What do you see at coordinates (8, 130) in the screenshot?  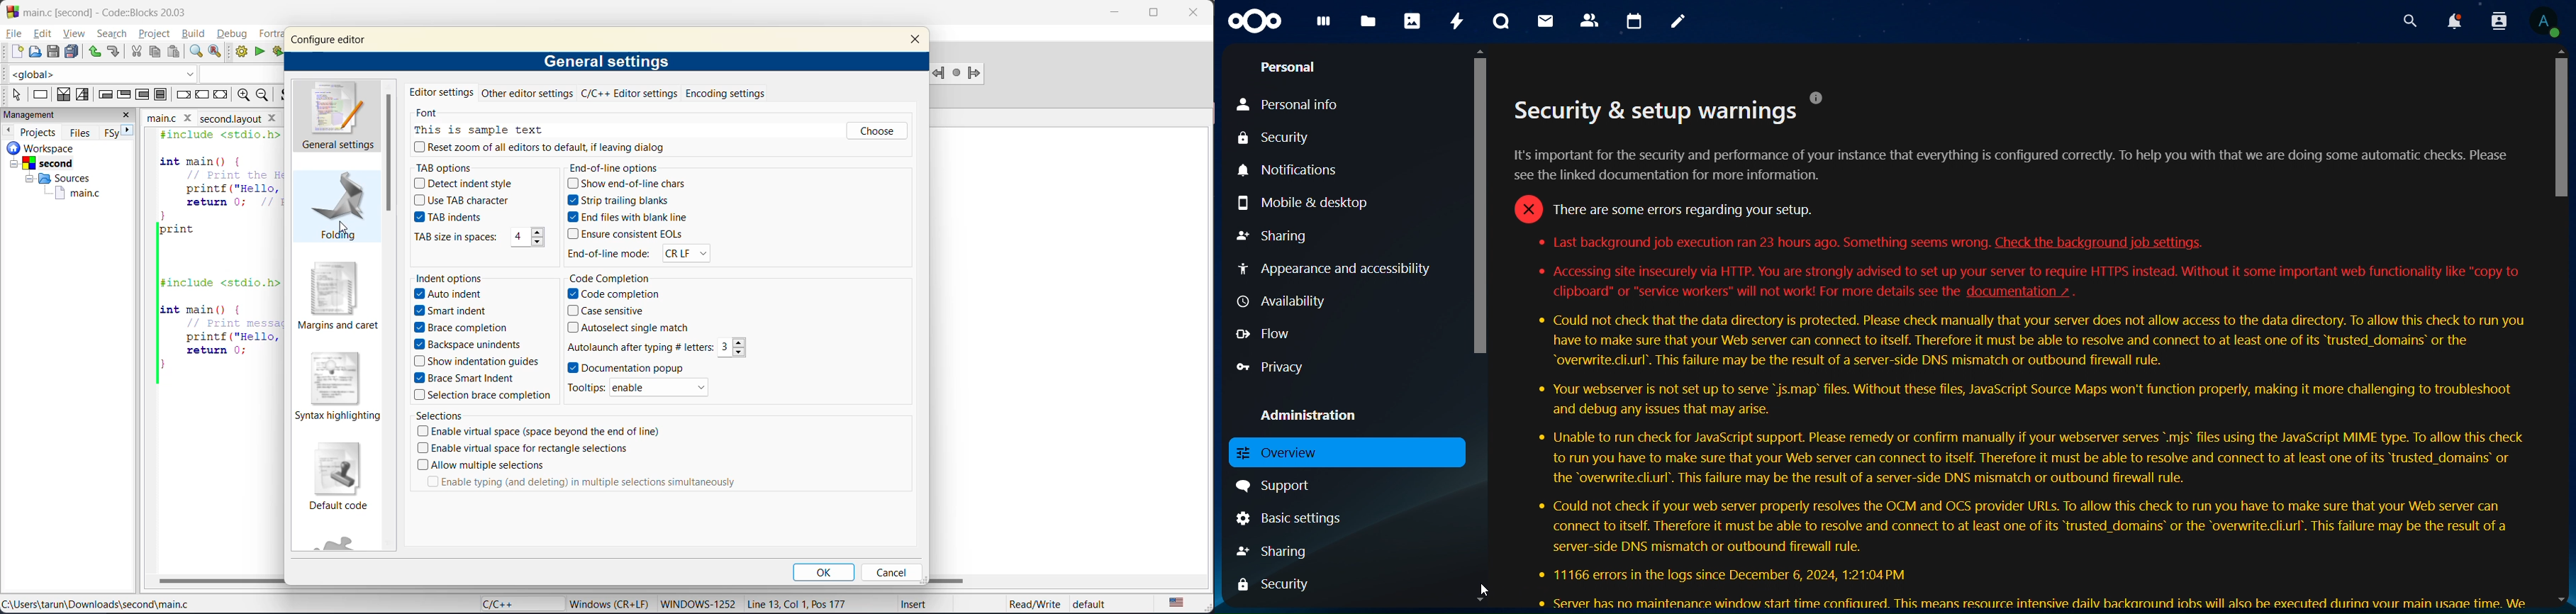 I see `previous` at bounding box center [8, 130].